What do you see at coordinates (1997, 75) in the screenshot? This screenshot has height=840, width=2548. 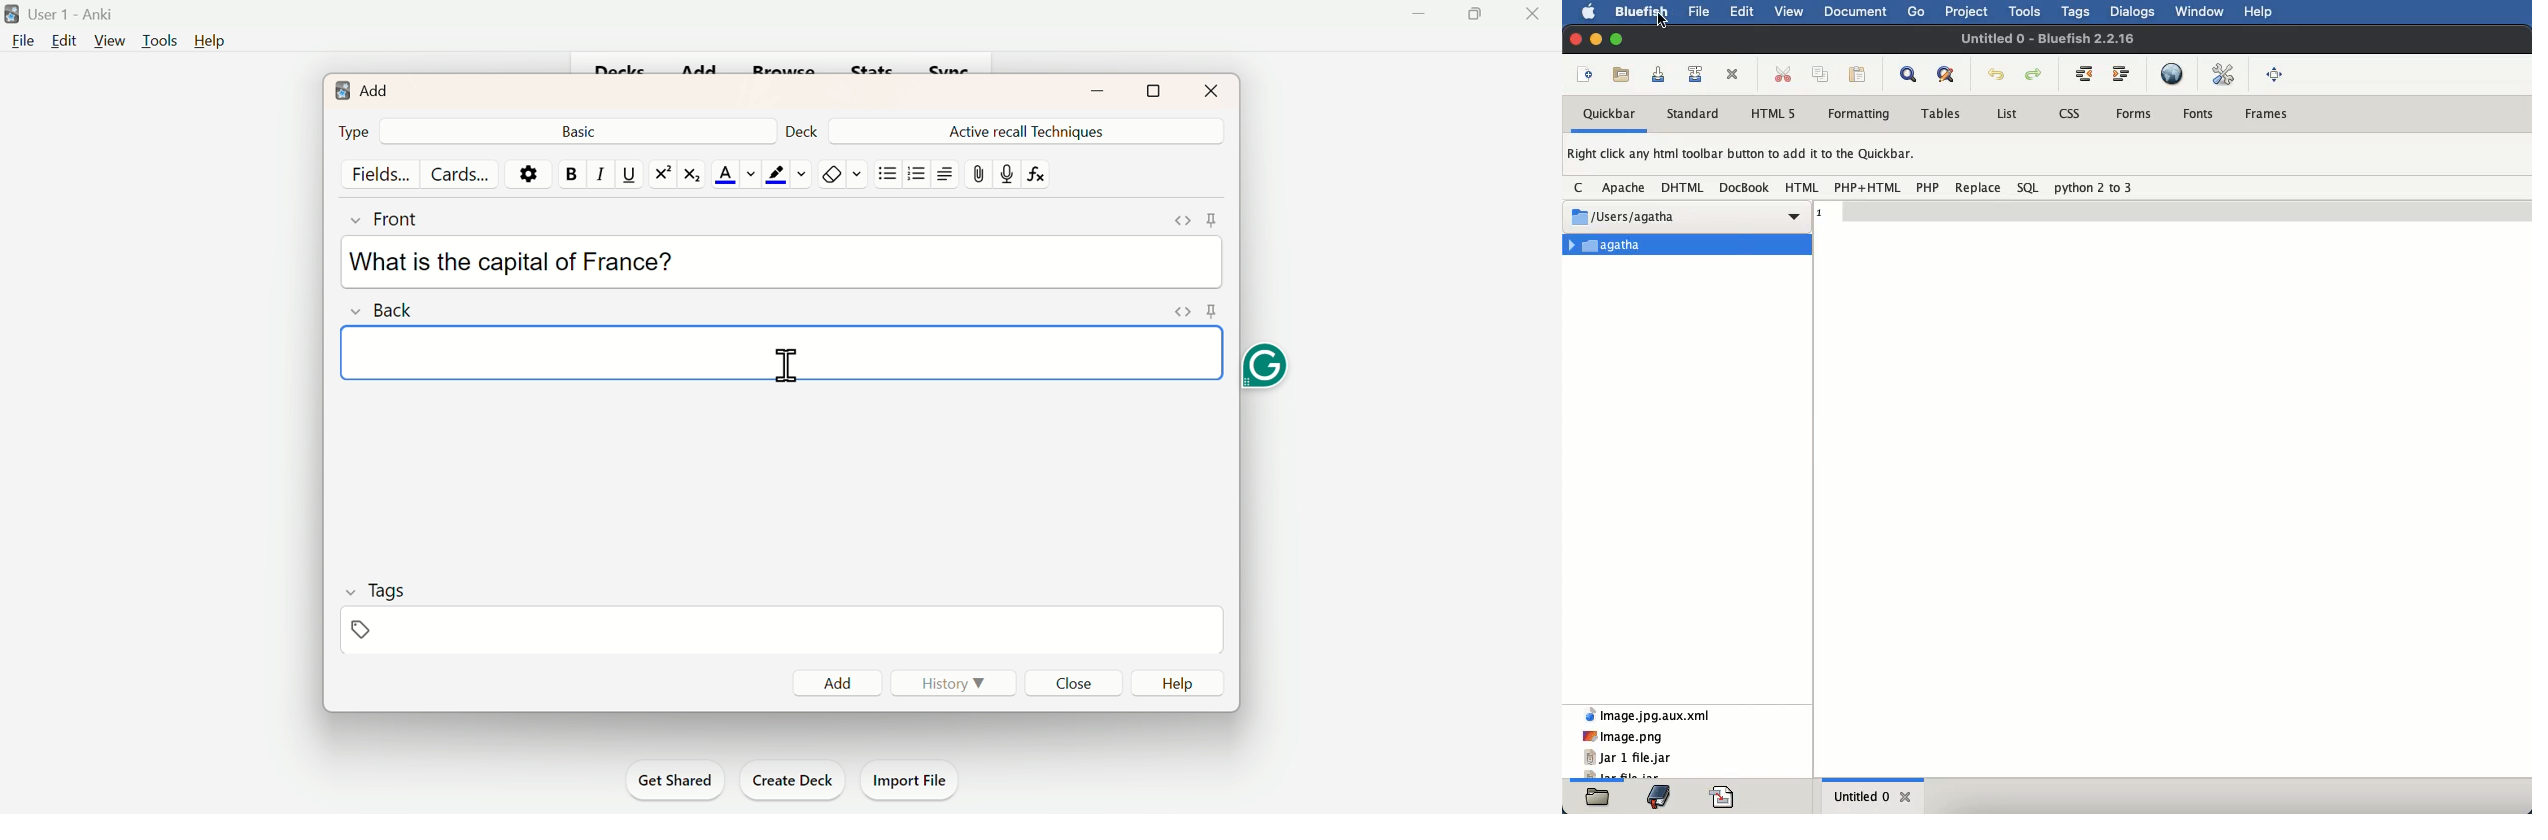 I see `undo` at bounding box center [1997, 75].